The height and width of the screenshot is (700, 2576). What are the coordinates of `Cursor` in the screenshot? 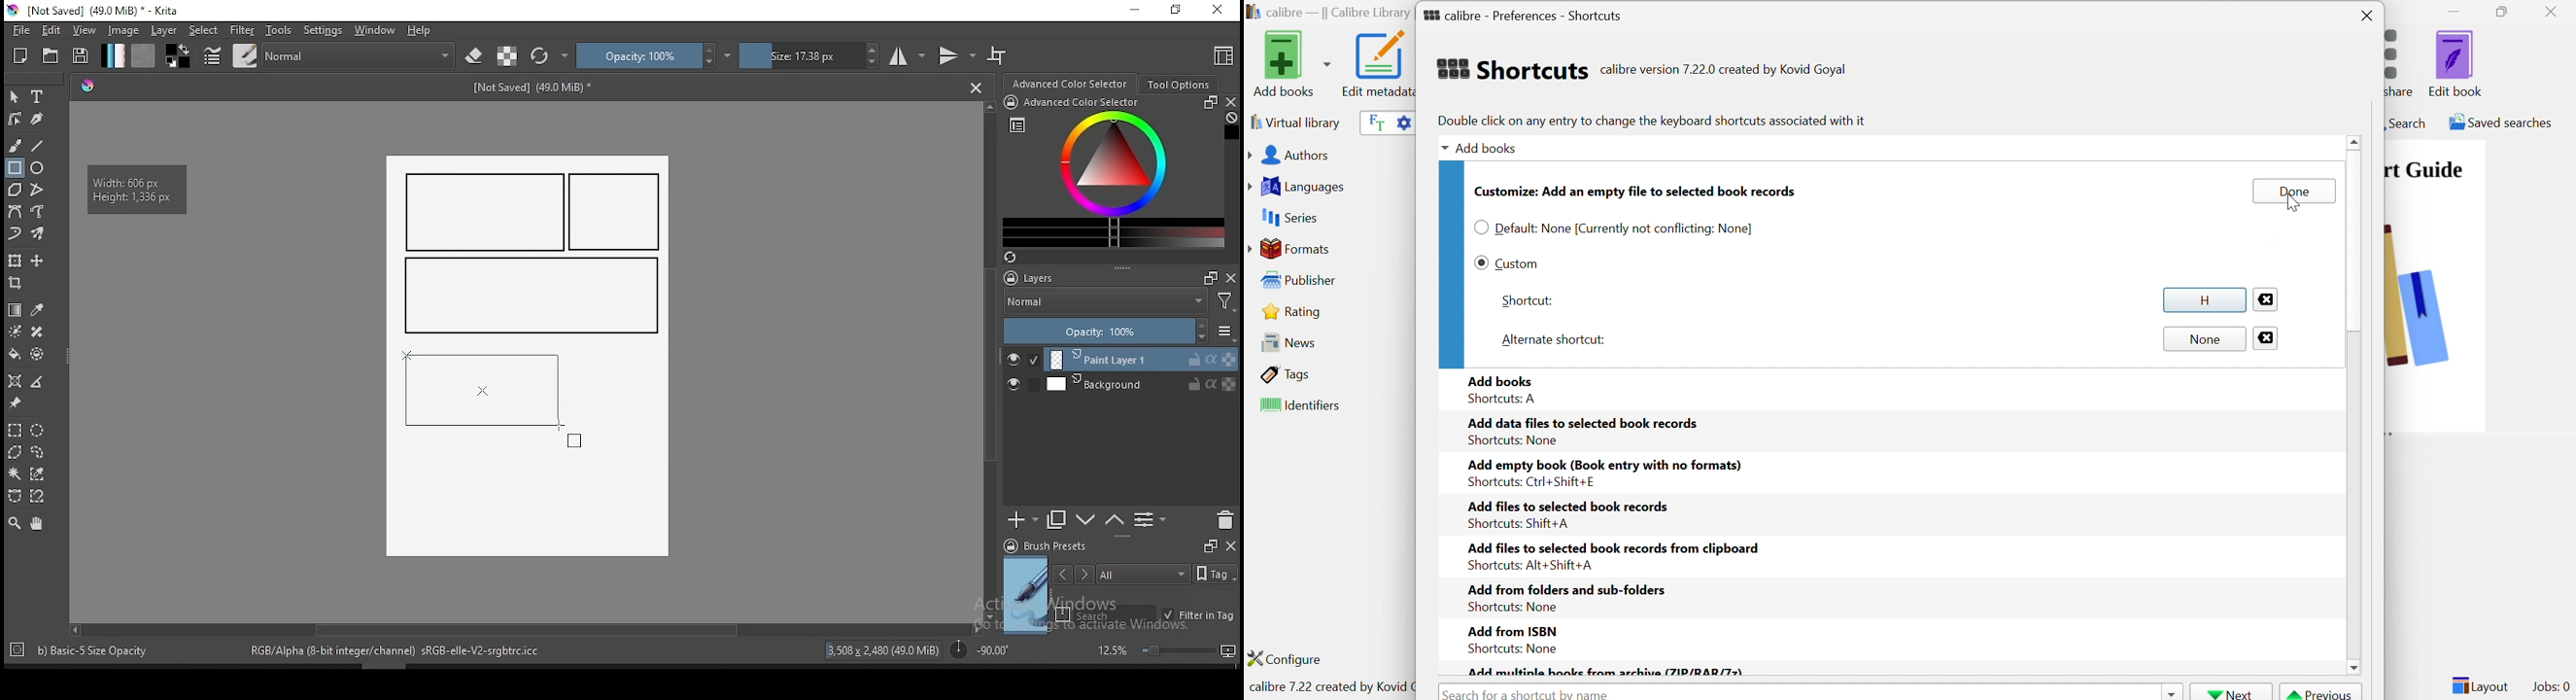 It's located at (2292, 204).